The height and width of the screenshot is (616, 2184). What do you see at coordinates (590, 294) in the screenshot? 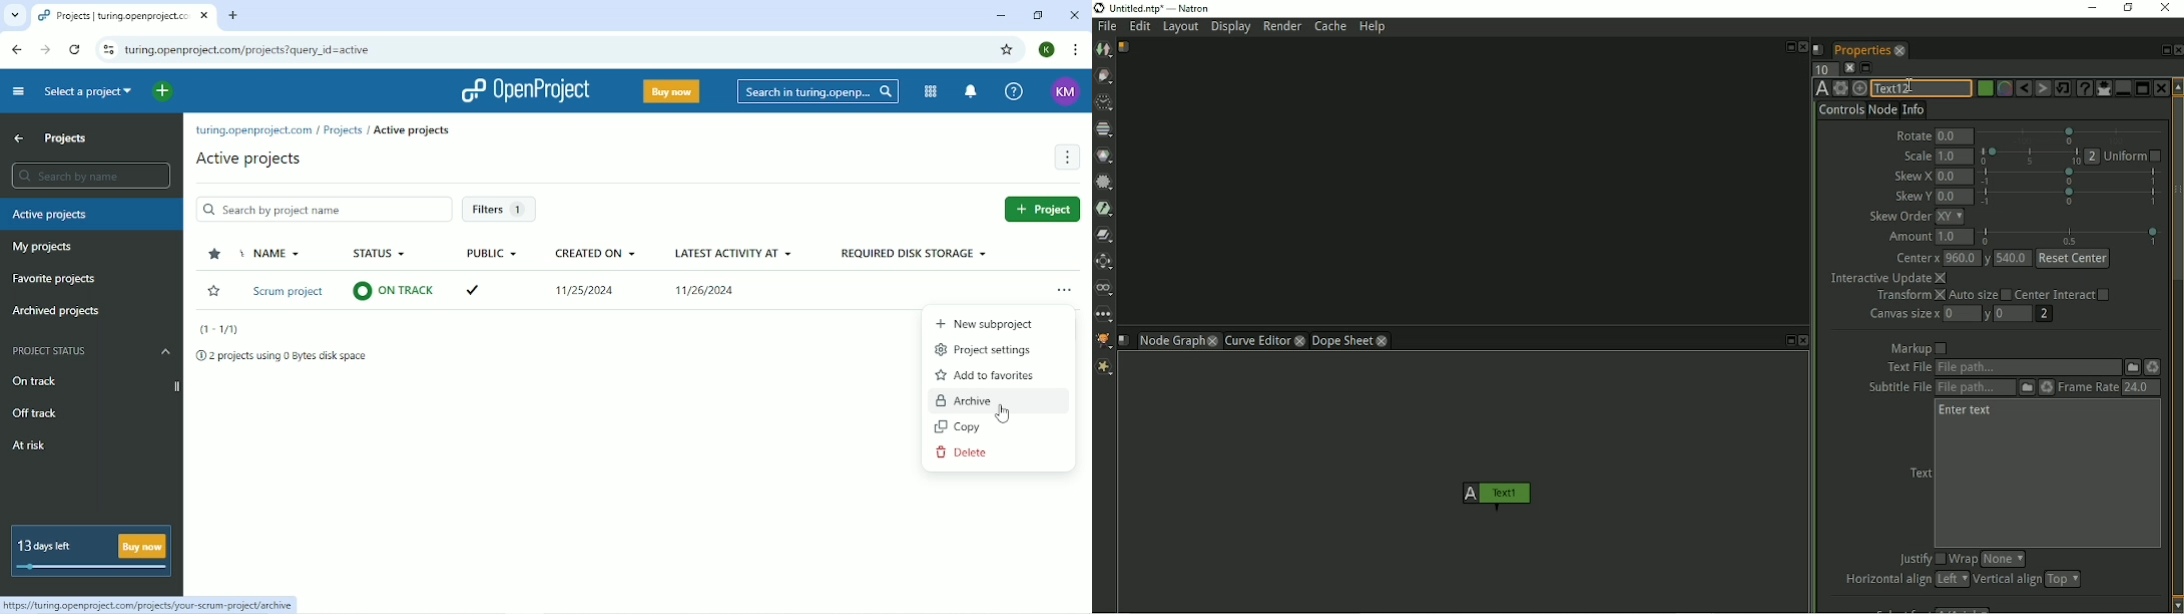
I see `11/25/2024` at bounding box center [590, 294].